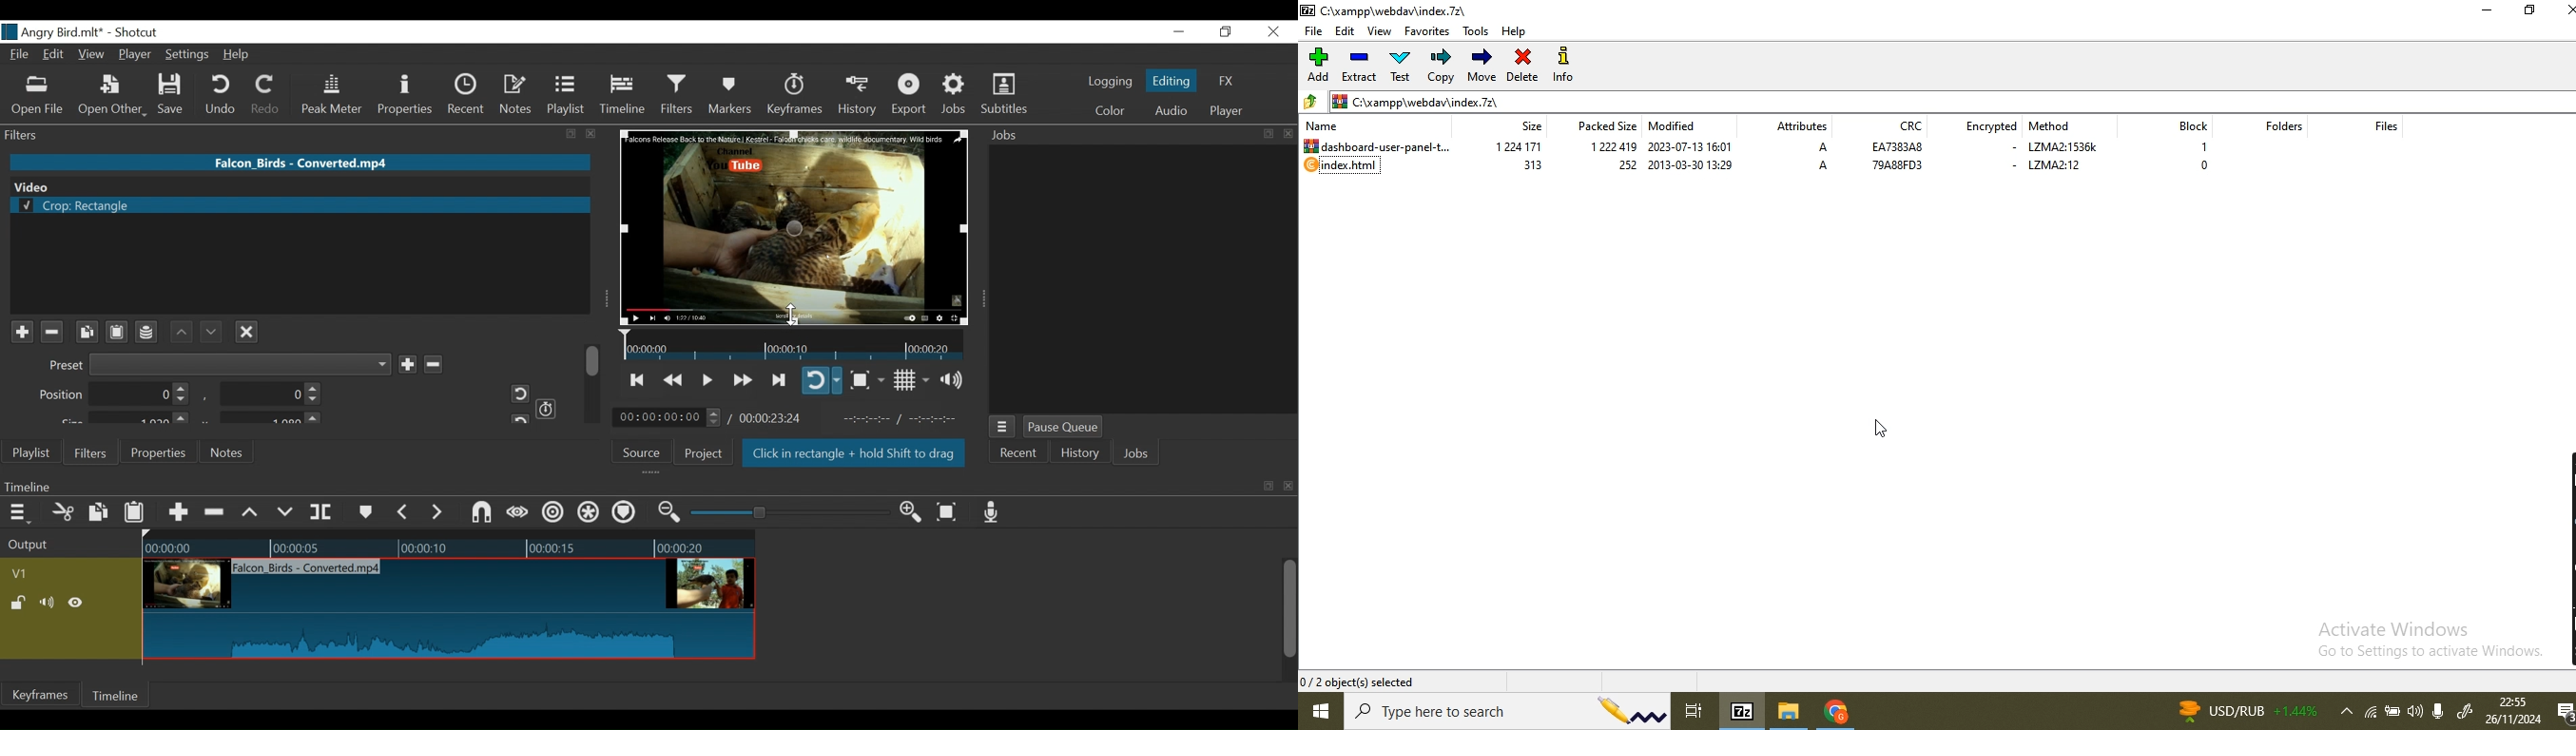 The image size is (2576, 756). What do you see at coordinates (275, 134) in the screenshot?
I see `filters` at bounding box center [275, 134].